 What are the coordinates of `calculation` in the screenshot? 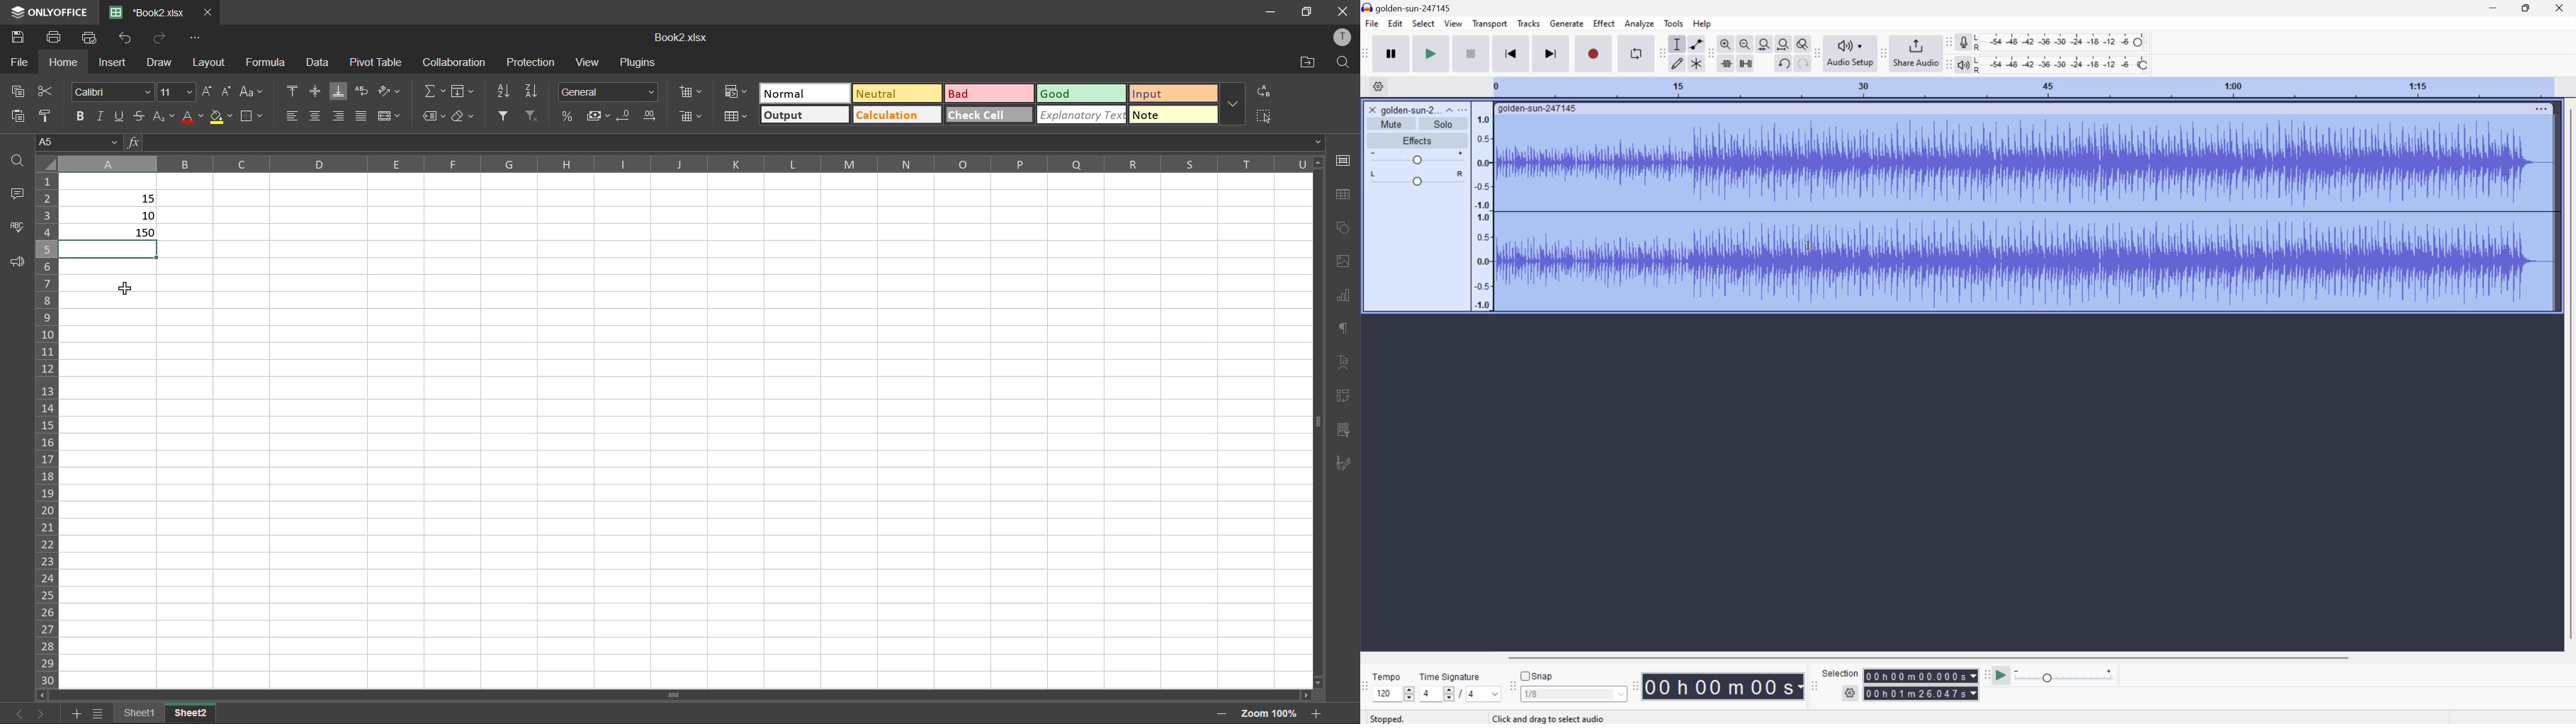 It's located at (896, 114).